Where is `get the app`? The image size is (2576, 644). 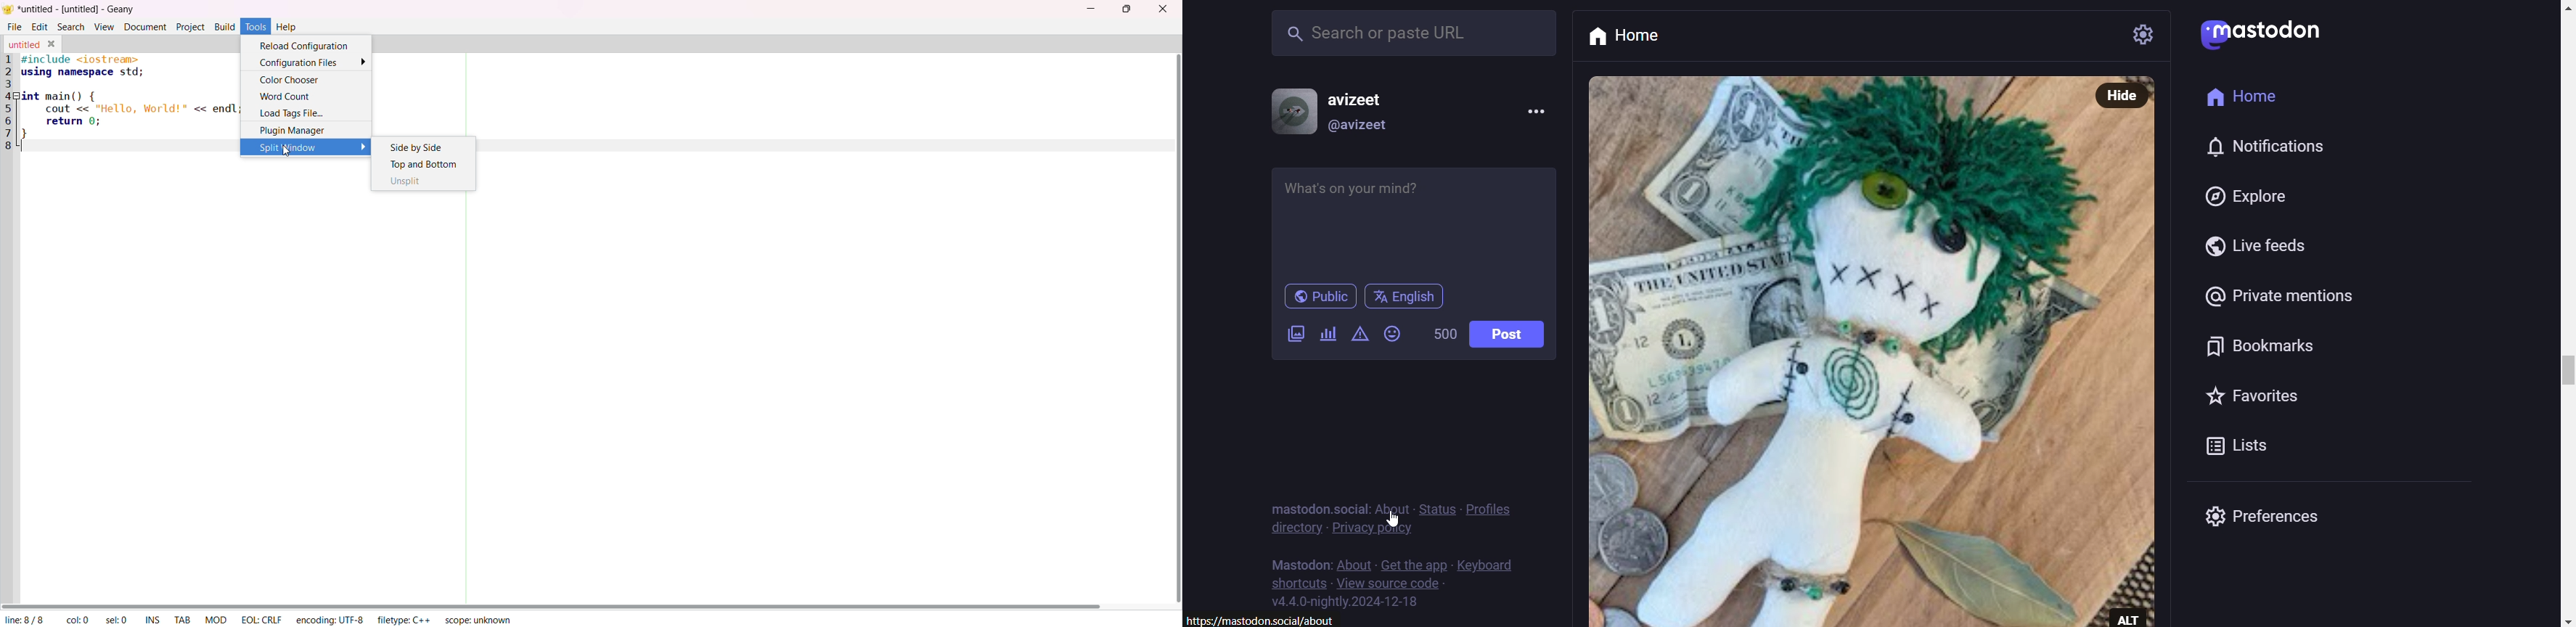
get the app is located at coordinates (1414, 563).